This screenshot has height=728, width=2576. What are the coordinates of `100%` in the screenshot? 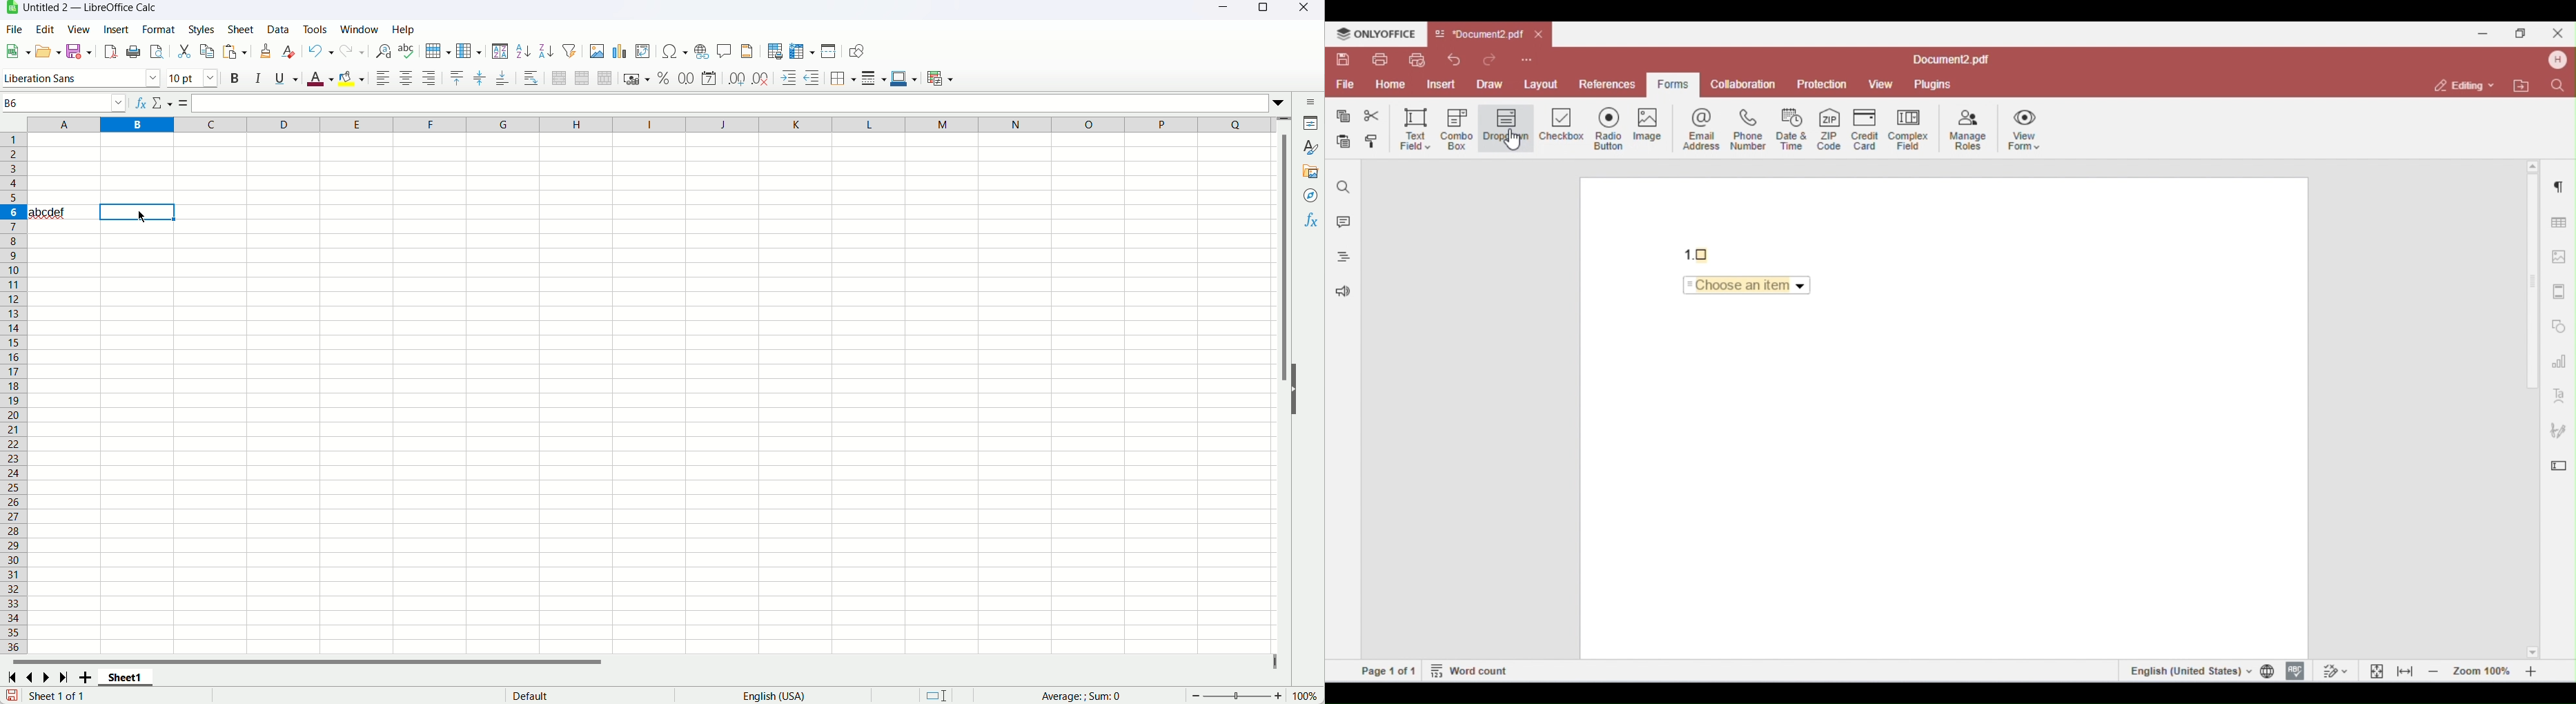 It's located at (1304, 696).